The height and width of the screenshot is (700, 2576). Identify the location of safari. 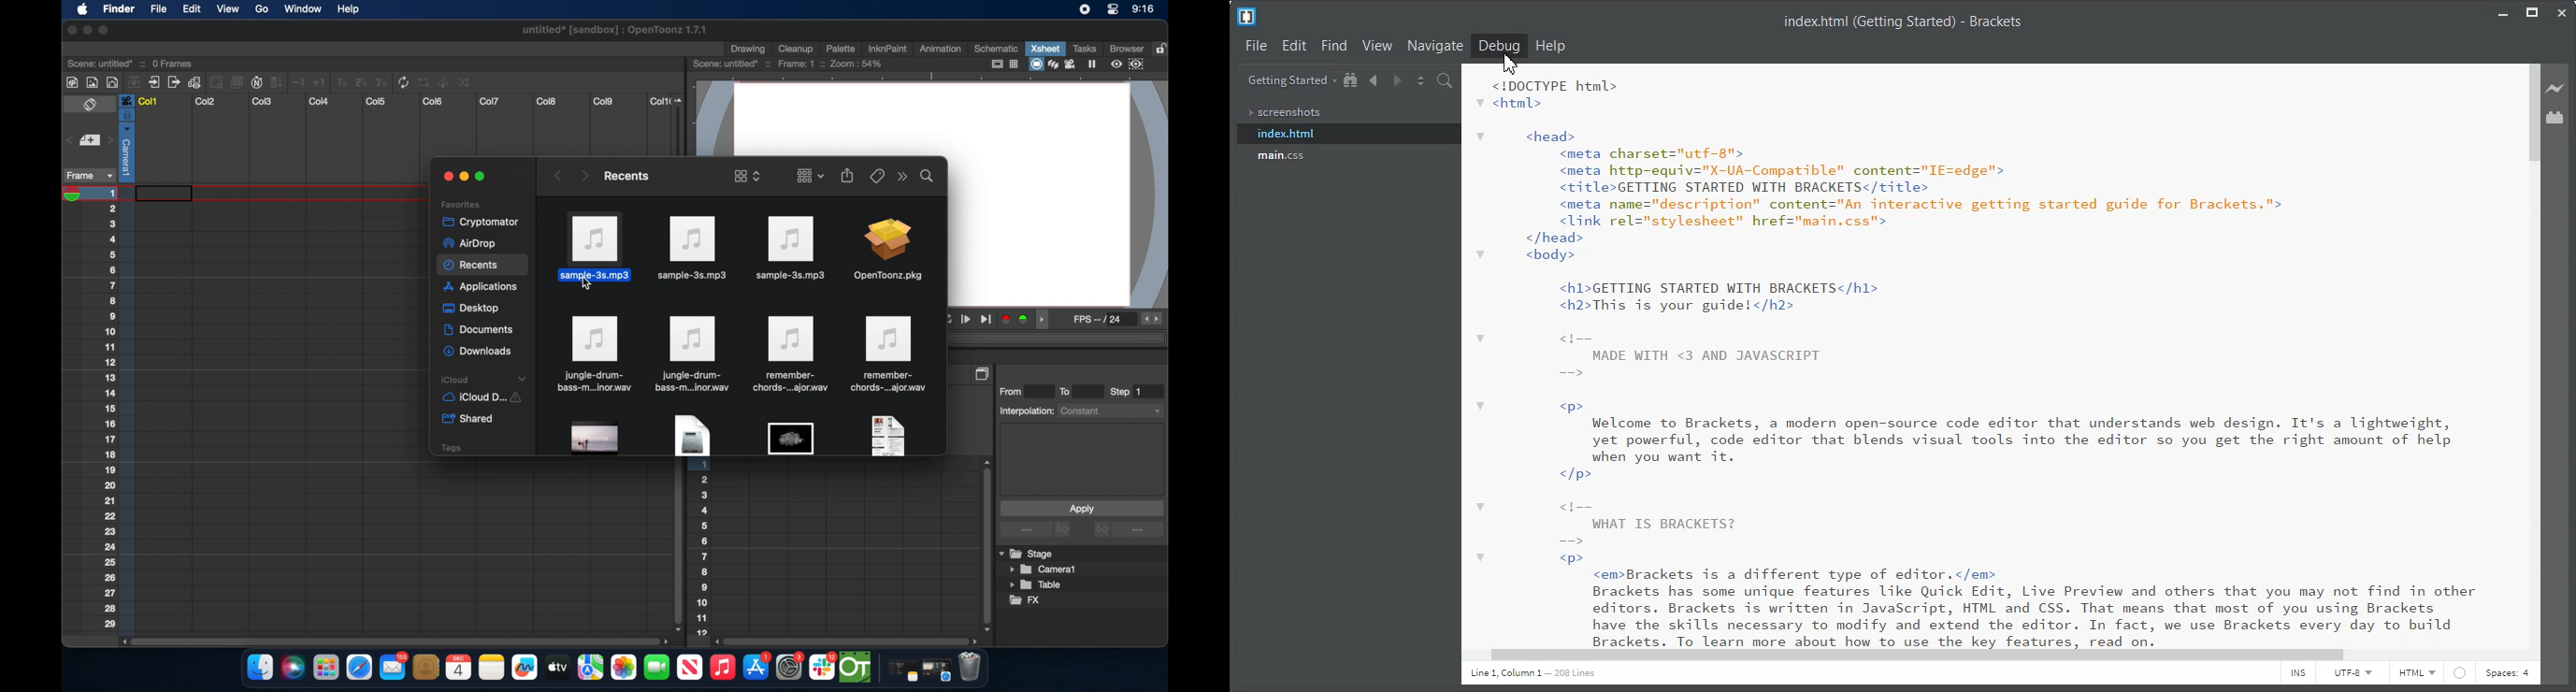
(360, 668).